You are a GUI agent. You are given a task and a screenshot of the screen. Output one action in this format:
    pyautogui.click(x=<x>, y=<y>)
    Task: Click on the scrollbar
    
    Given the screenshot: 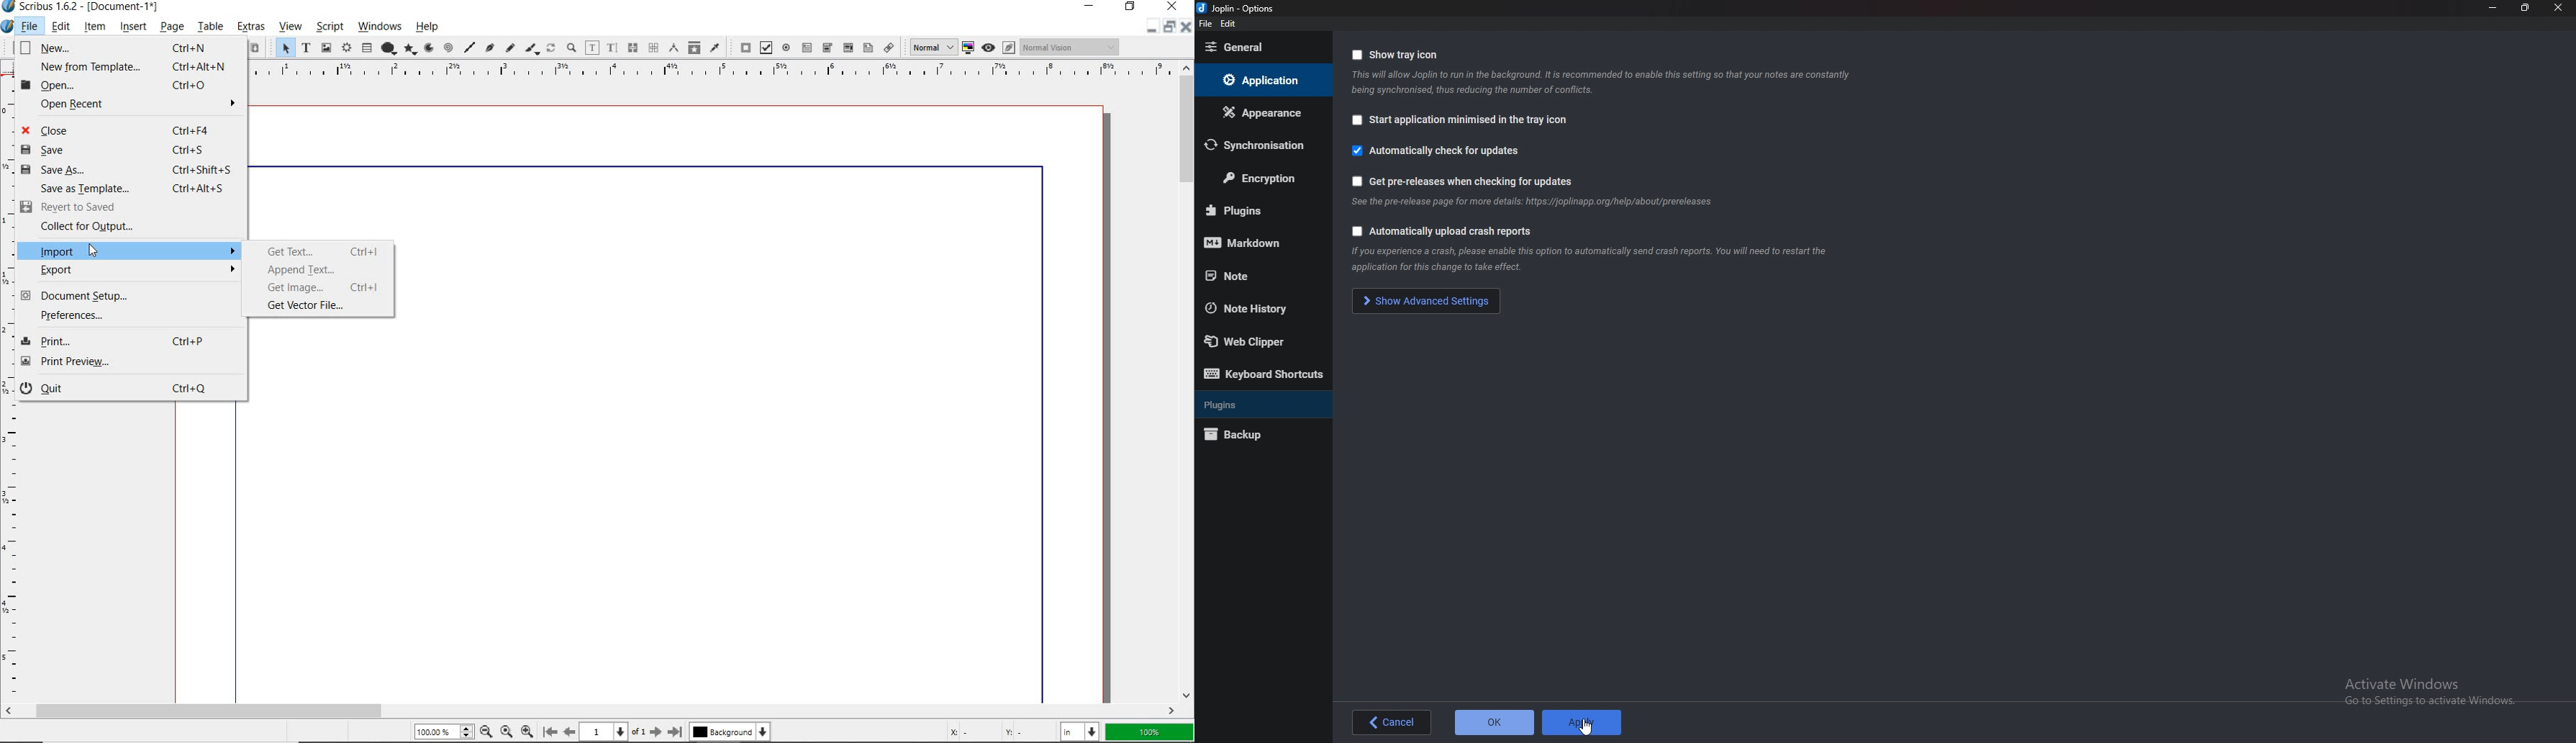 What is the action you would take?
    pyautogui.click(x=590, y=712)
    